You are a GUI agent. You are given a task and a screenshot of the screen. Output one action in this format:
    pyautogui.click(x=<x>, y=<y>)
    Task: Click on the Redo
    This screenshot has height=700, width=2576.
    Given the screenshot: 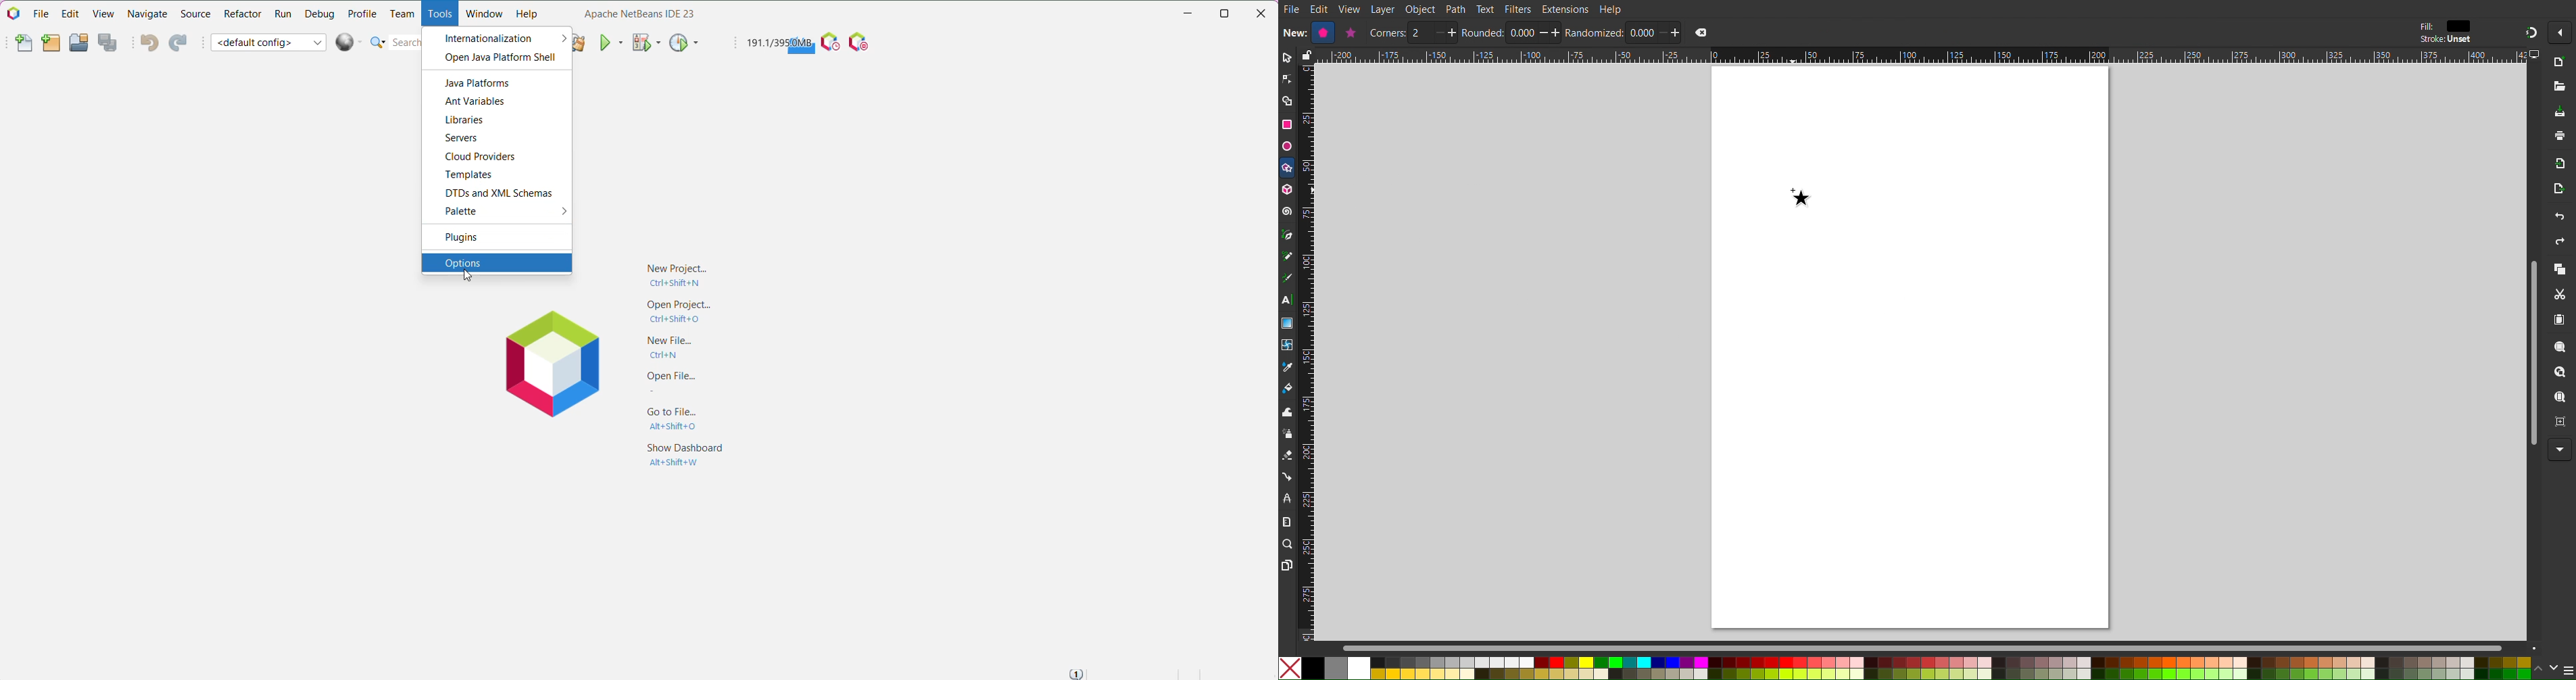 What is the action you would take?
    pyautogui.click(x=2558, y=243)
    